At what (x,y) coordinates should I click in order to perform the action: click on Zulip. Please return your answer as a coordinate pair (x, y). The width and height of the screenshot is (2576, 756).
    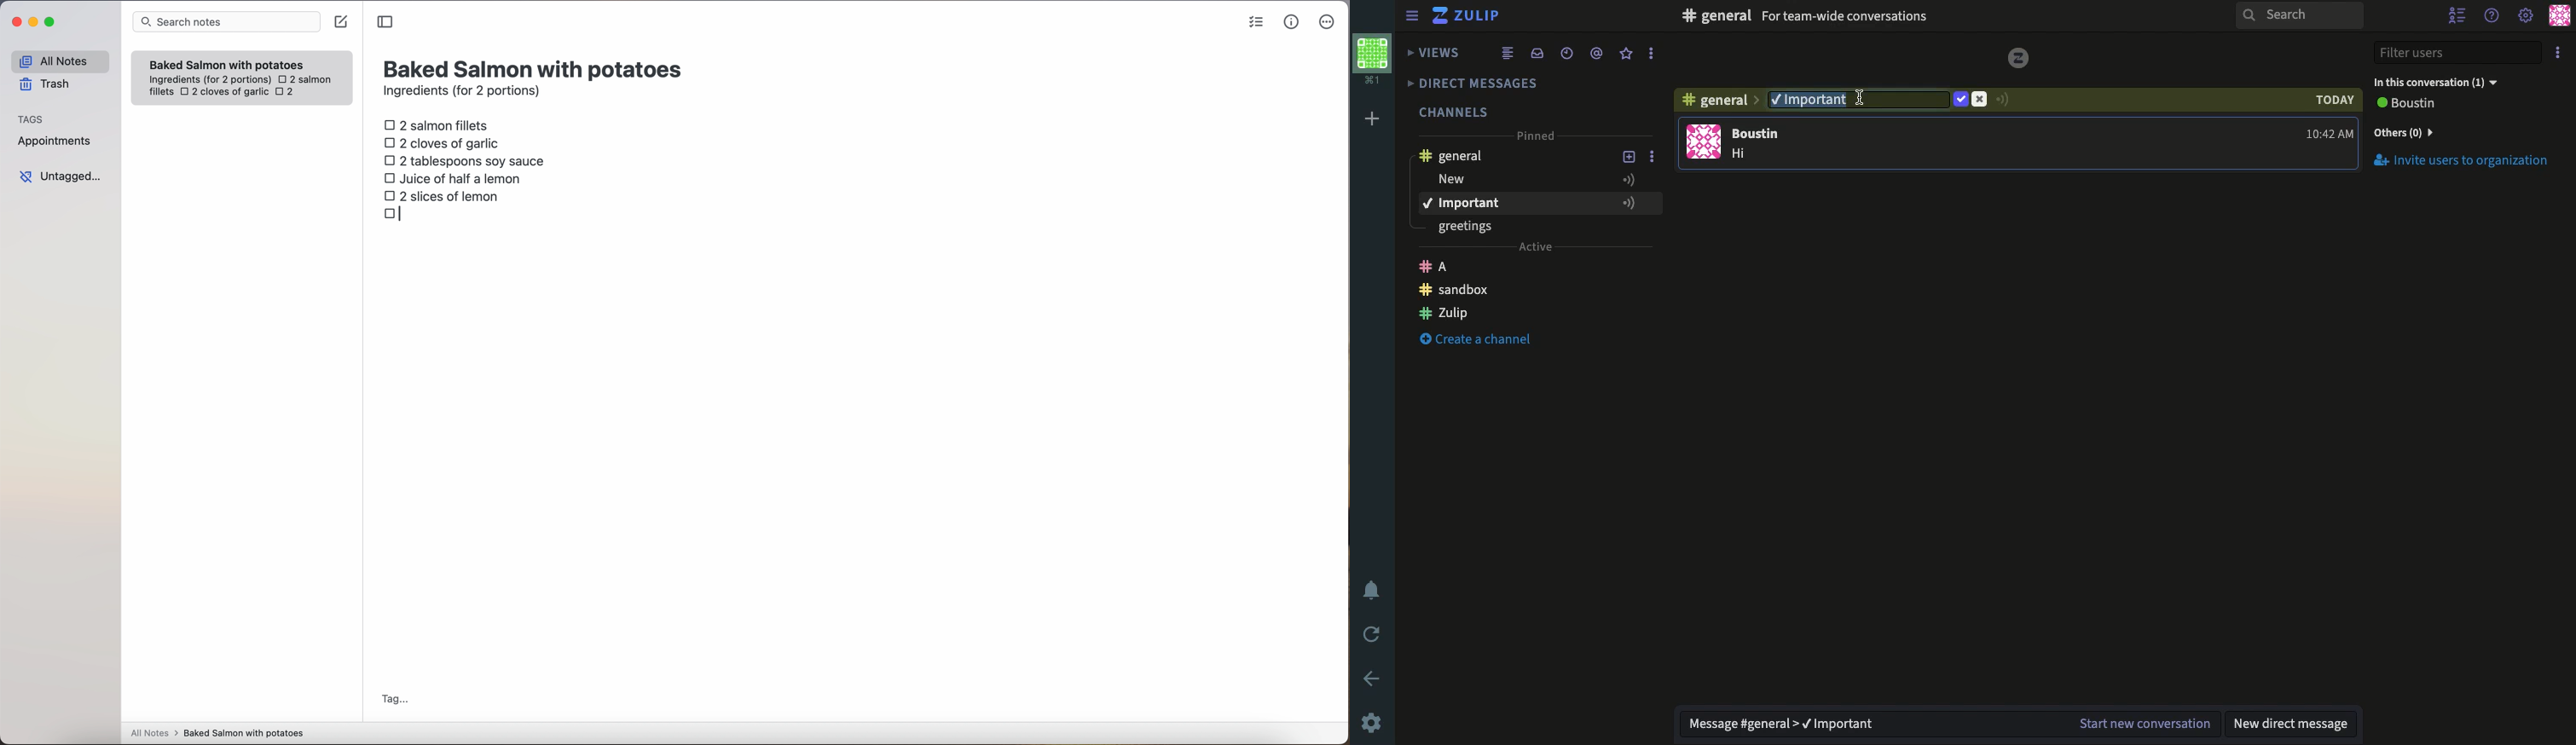
    Looking at the image, I should click on (1505, 315).